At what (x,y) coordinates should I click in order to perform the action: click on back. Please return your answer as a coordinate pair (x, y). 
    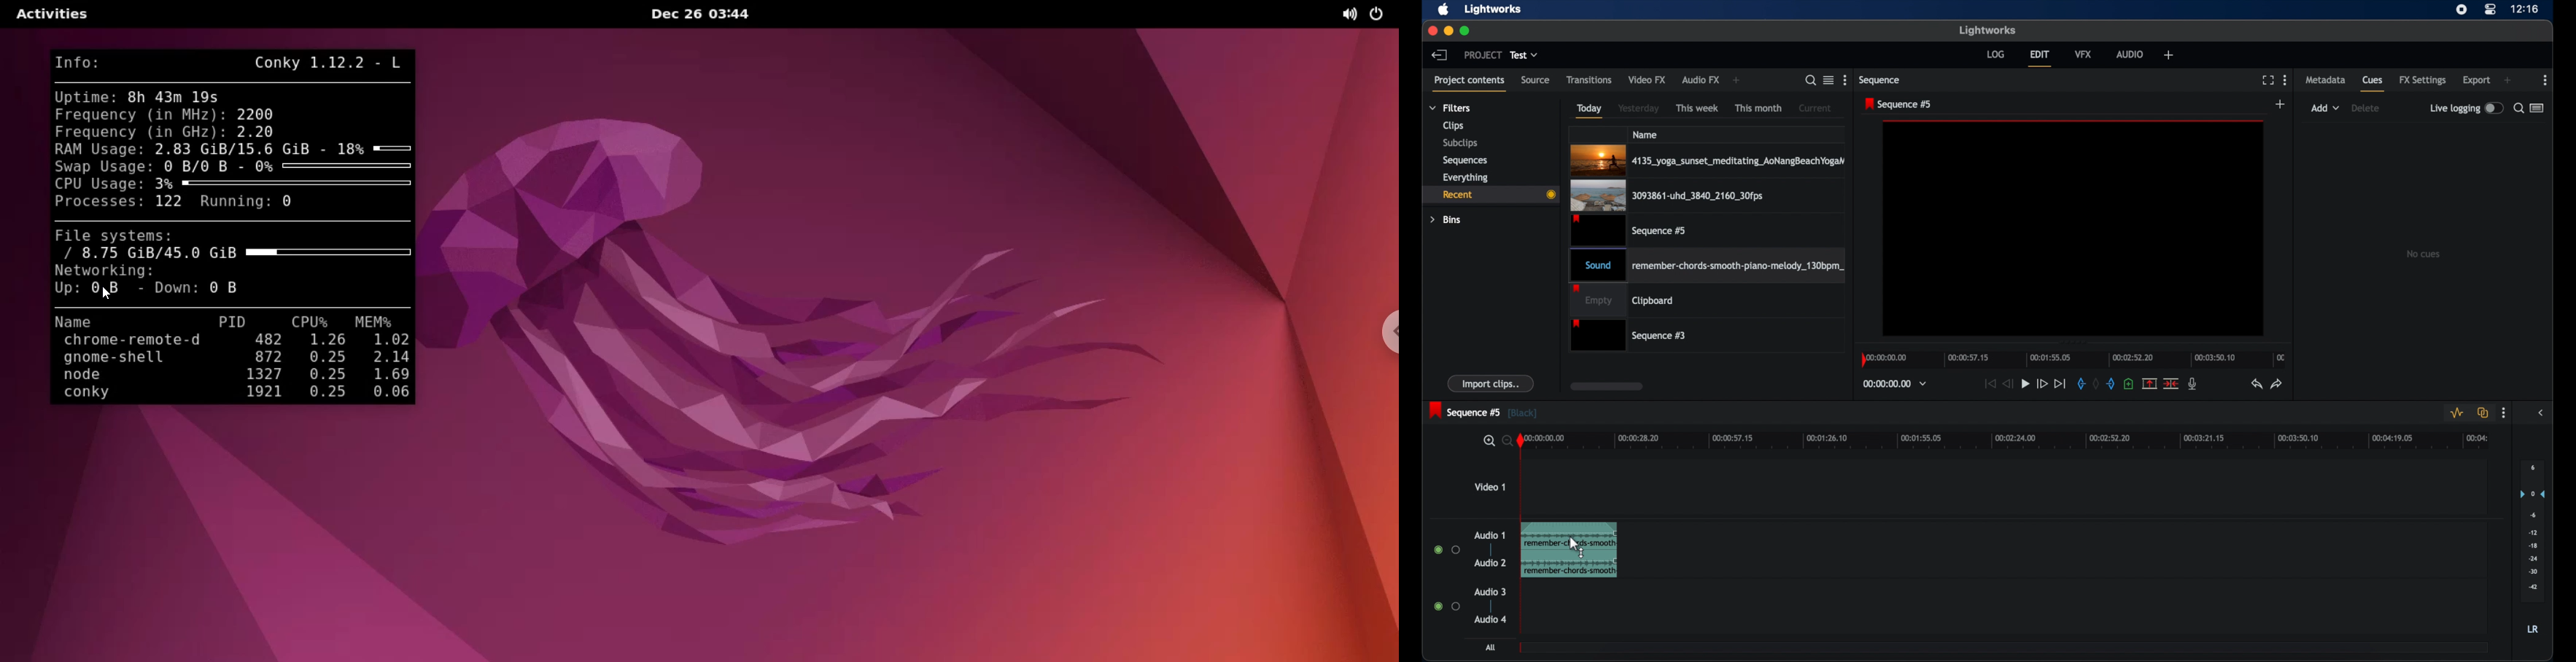
    Looking at the image, I should click on (1439, 55).